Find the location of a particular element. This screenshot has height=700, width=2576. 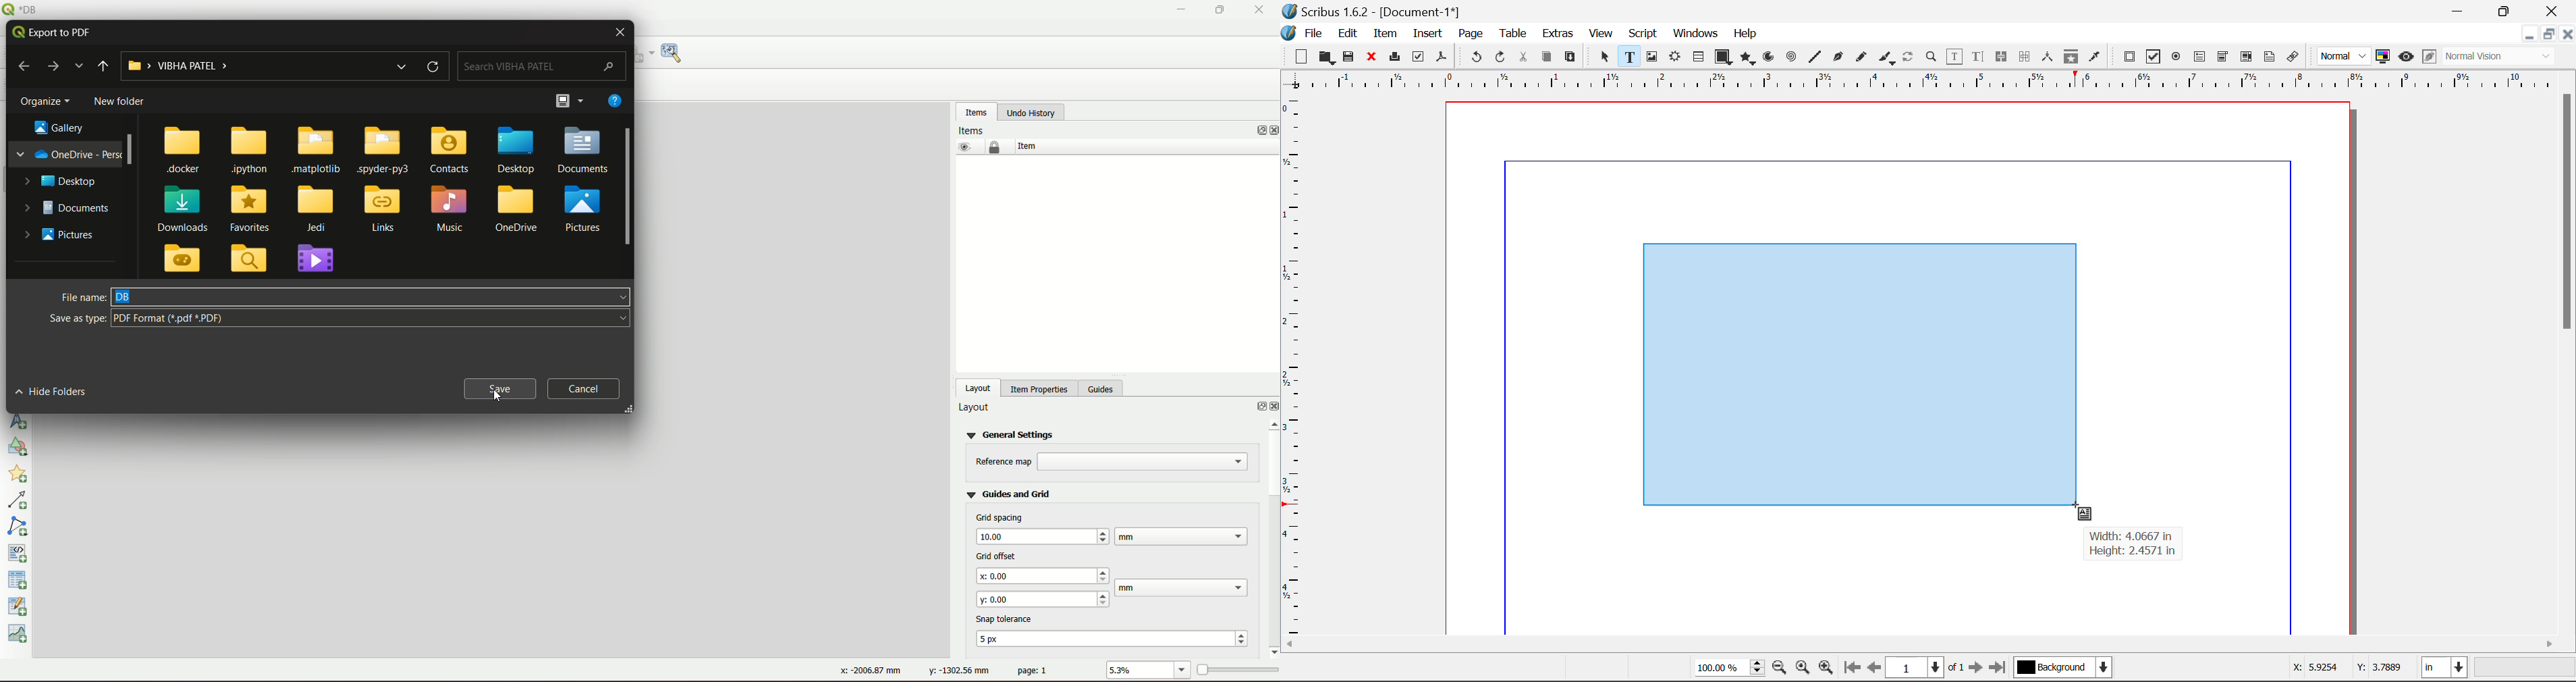

Horizontal Page Margins is located at coordinates (1295, 367).